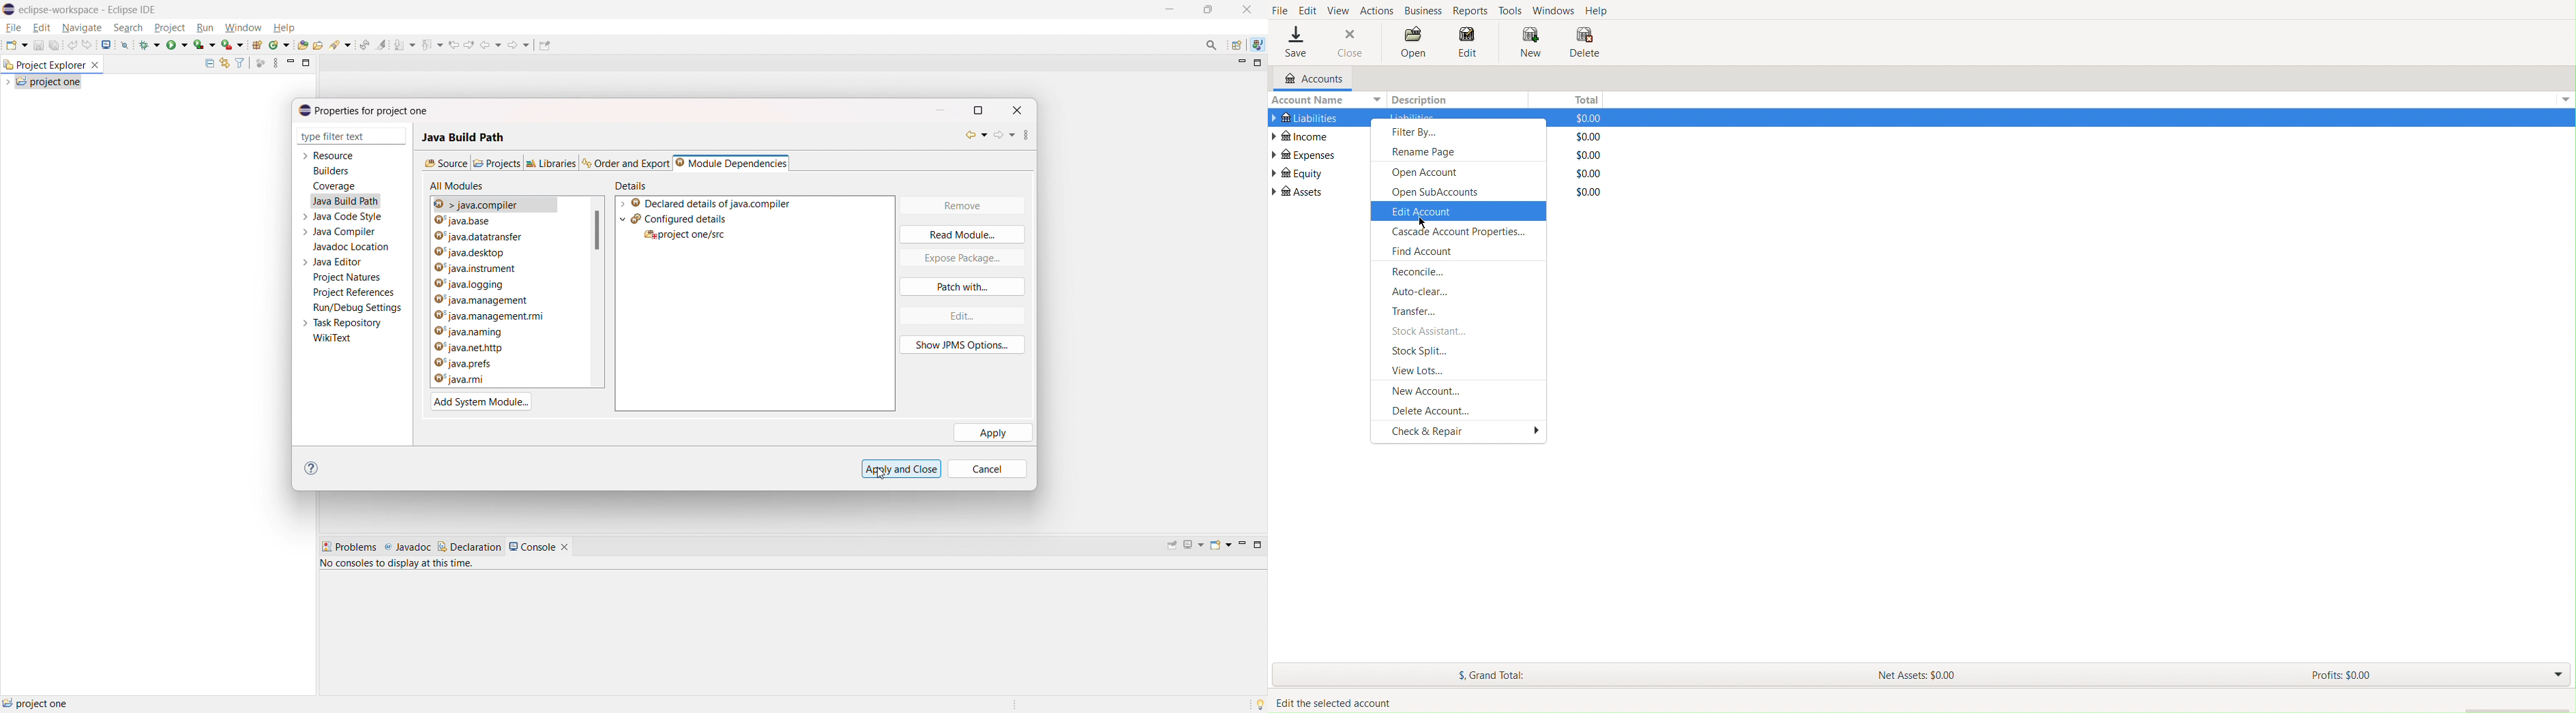  Describe the element at coordinates (1019, 109) in the screenshot. I see `close` at that location.